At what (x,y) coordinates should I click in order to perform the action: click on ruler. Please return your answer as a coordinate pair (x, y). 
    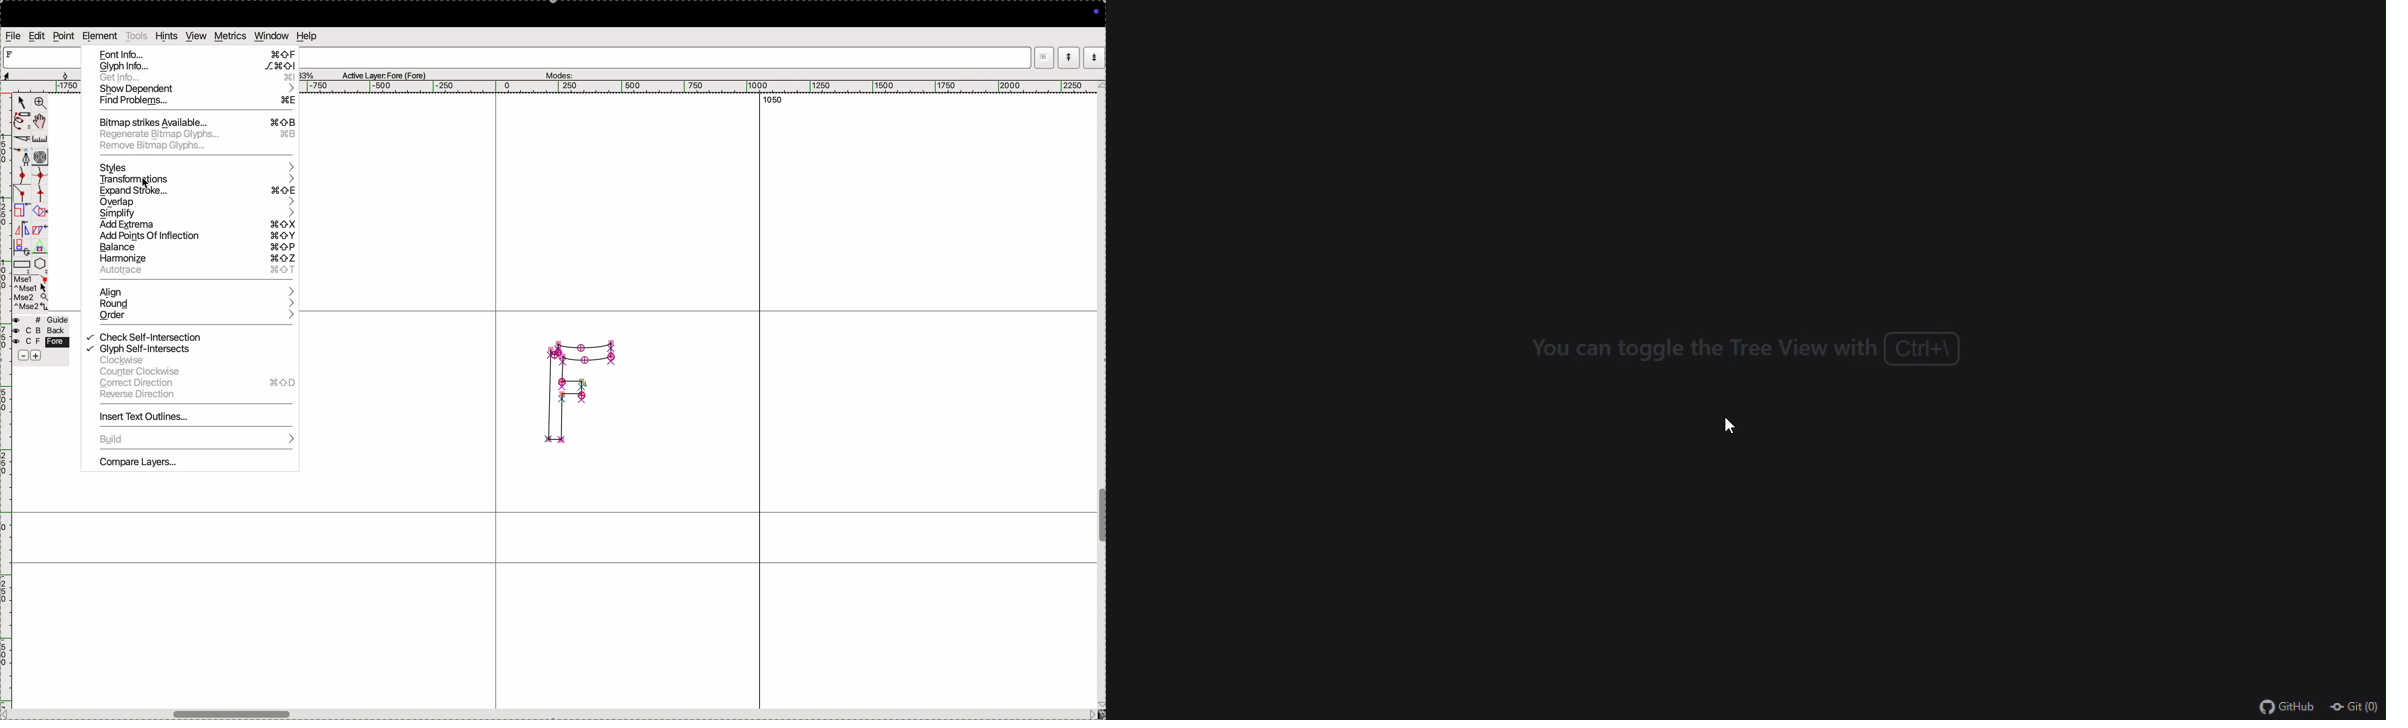
    Looking at the image, I should click on (45, 139).